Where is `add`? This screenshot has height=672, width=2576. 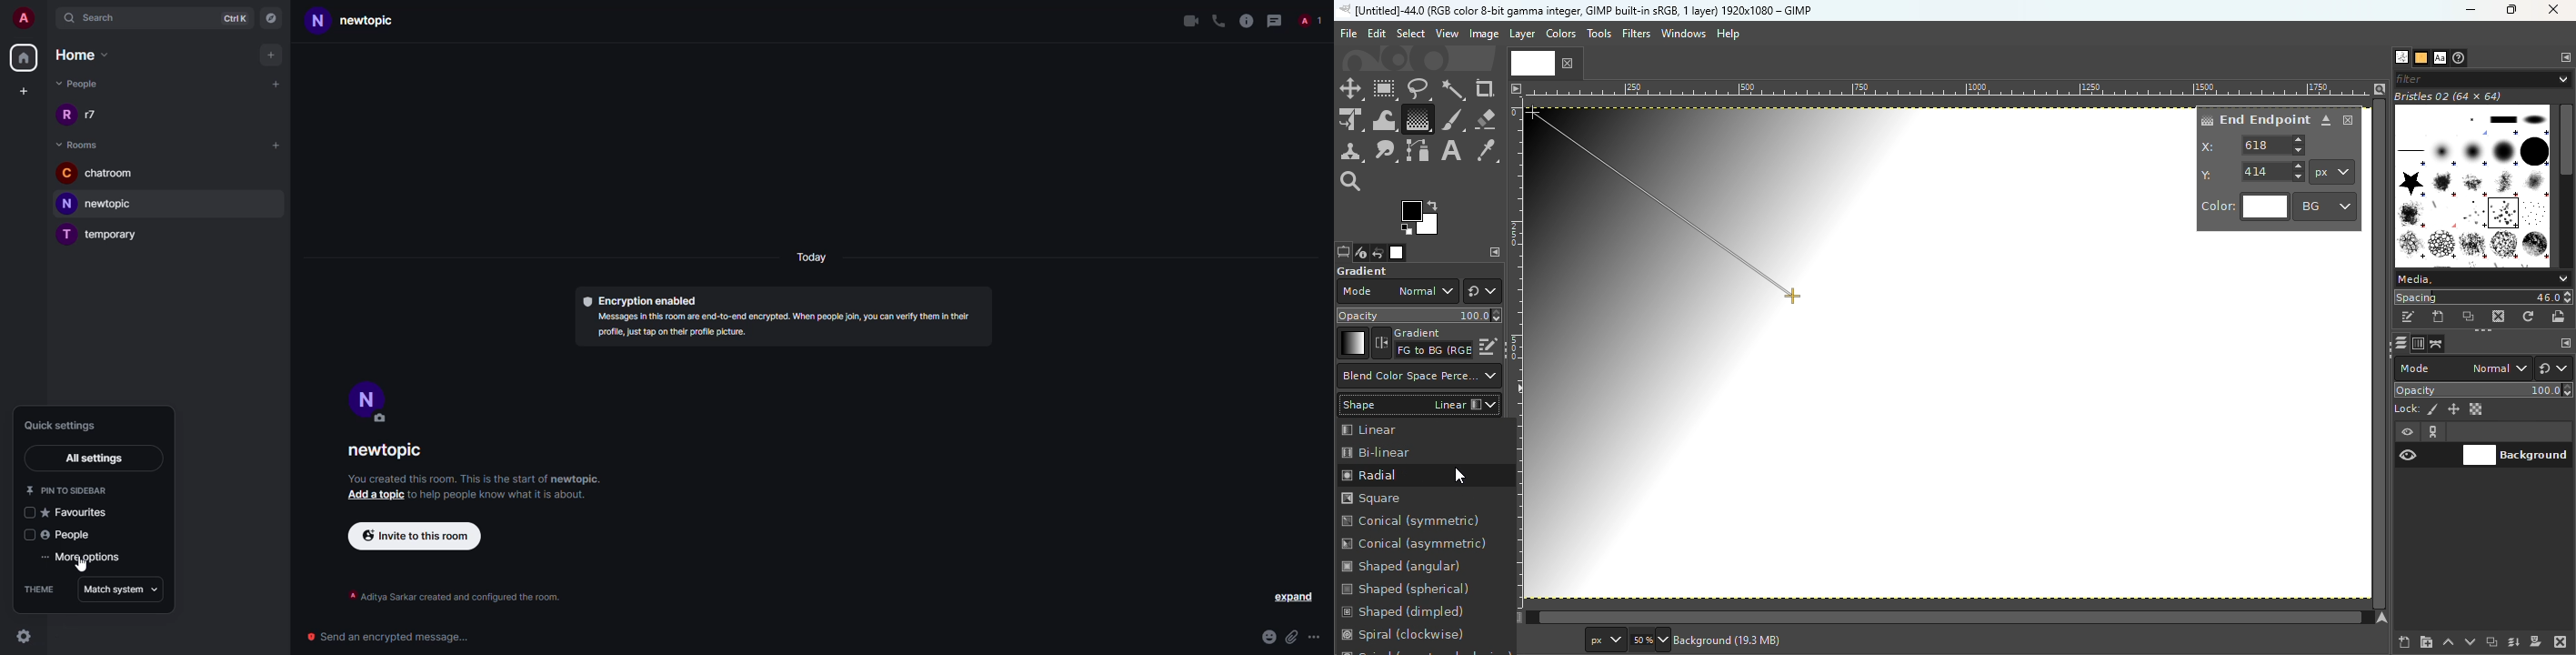
add is located at coordinates (269, 54).